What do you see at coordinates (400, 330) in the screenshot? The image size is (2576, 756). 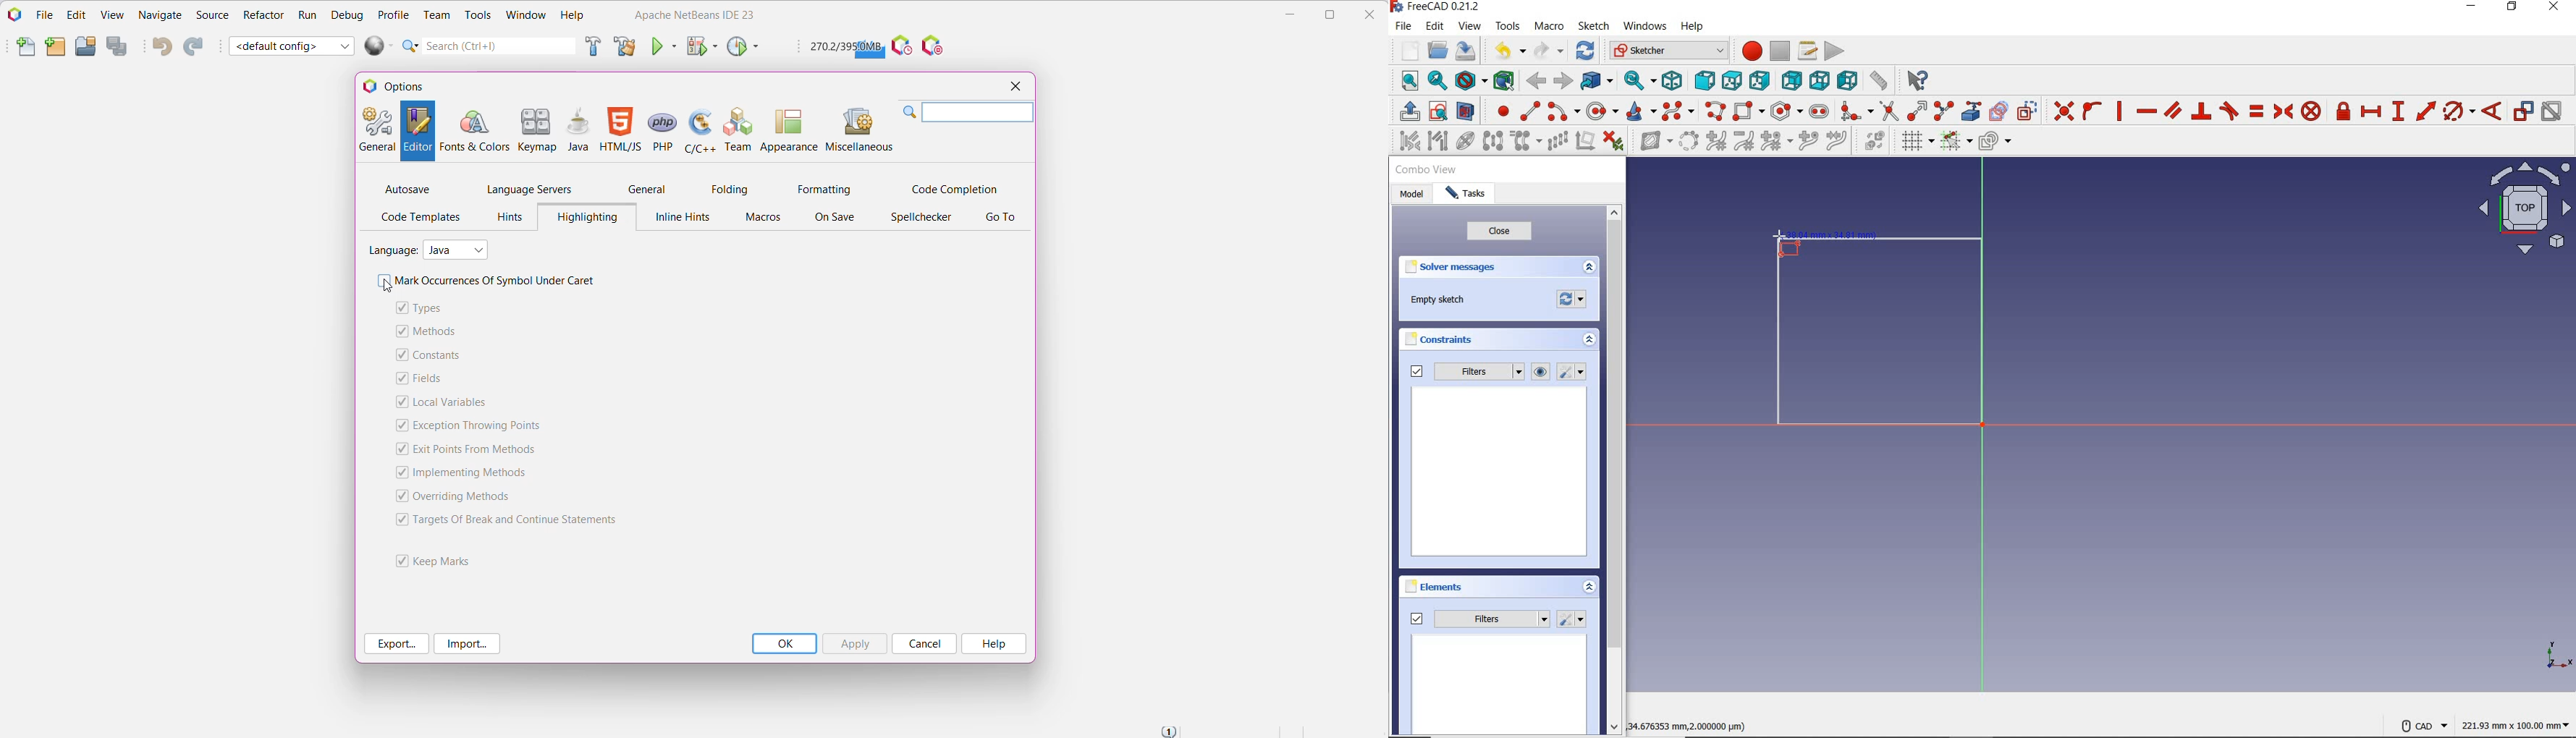 I see `checkbox` at bounding box center [400, 330].